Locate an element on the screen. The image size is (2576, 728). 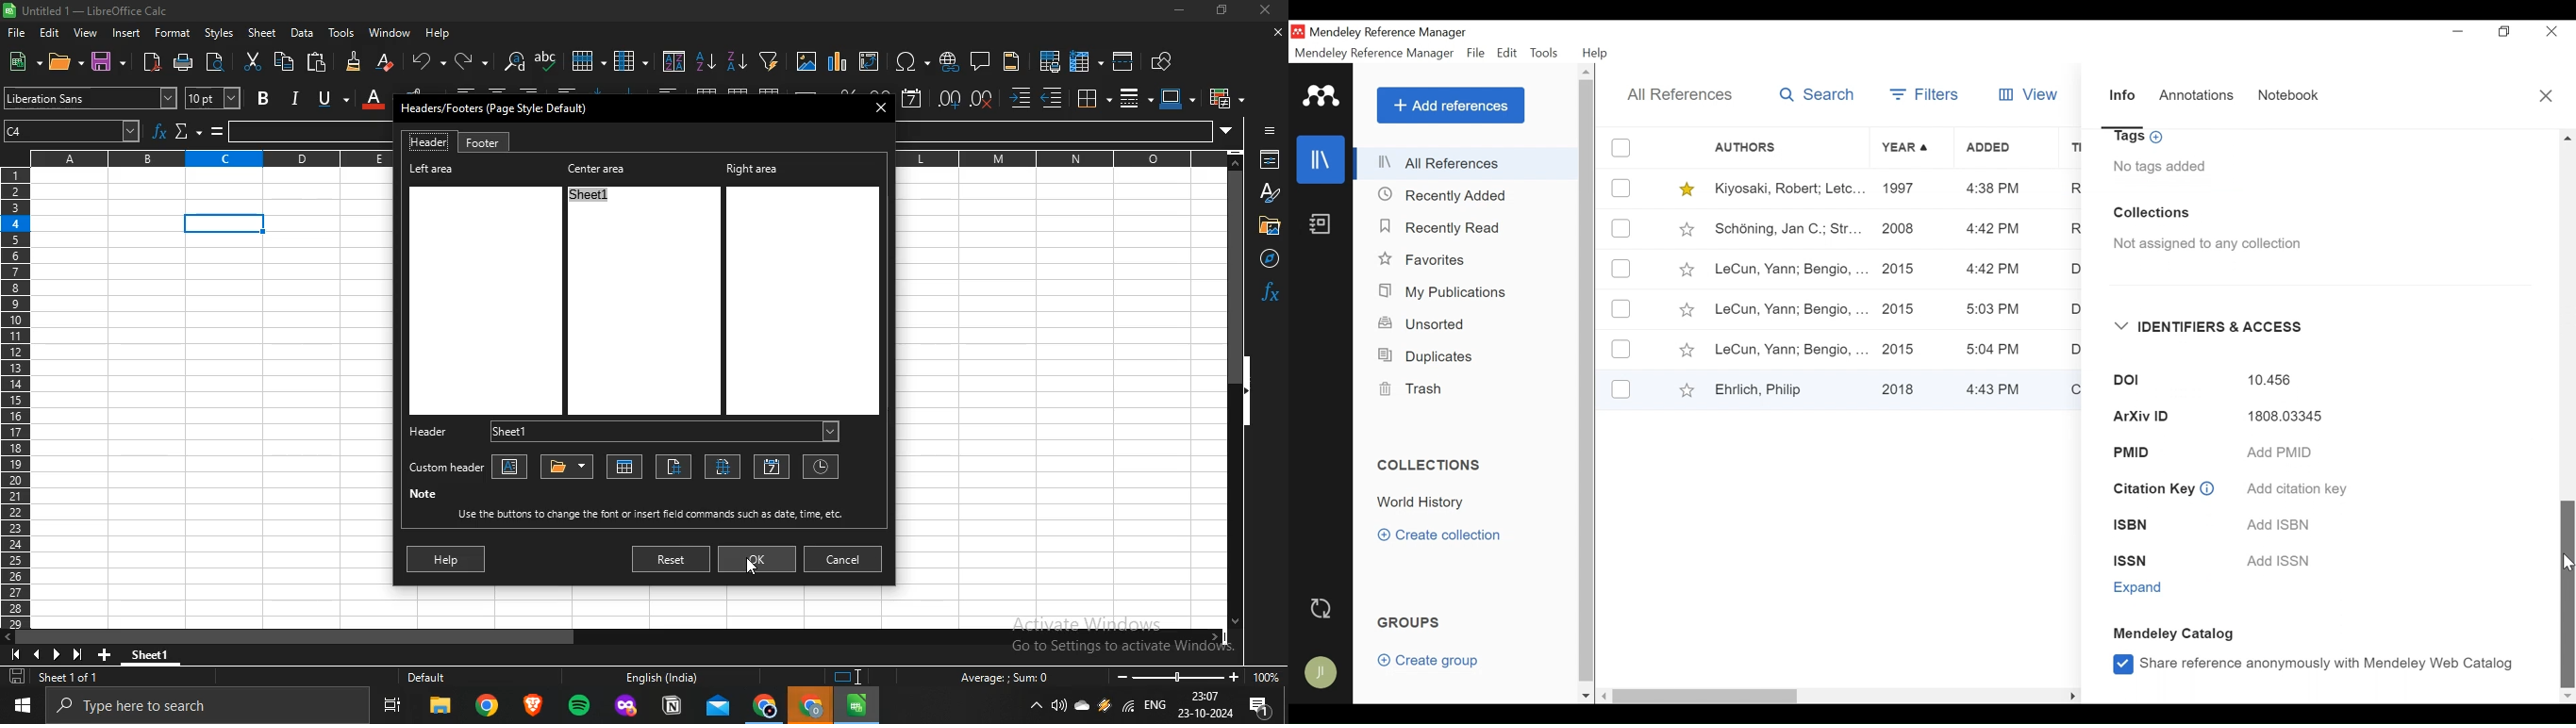
Add PMID is located at coordinates (2281, 454).